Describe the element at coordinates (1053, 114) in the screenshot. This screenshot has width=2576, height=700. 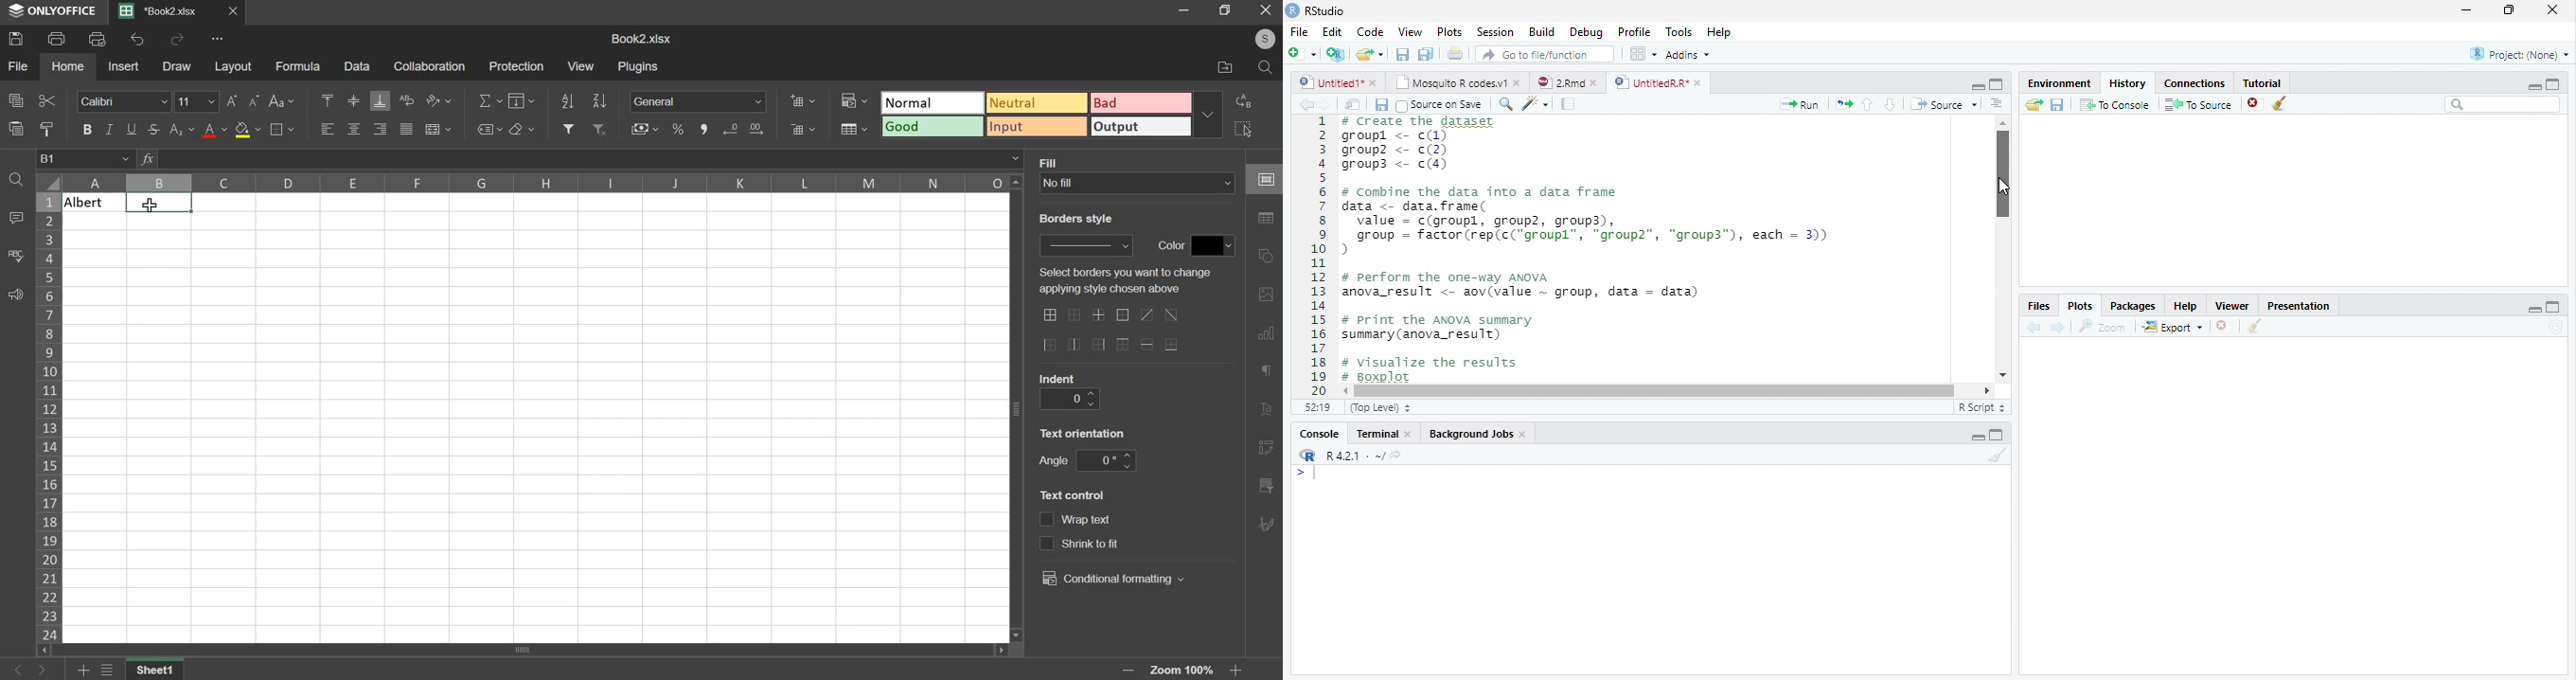
I see `type` at that location.